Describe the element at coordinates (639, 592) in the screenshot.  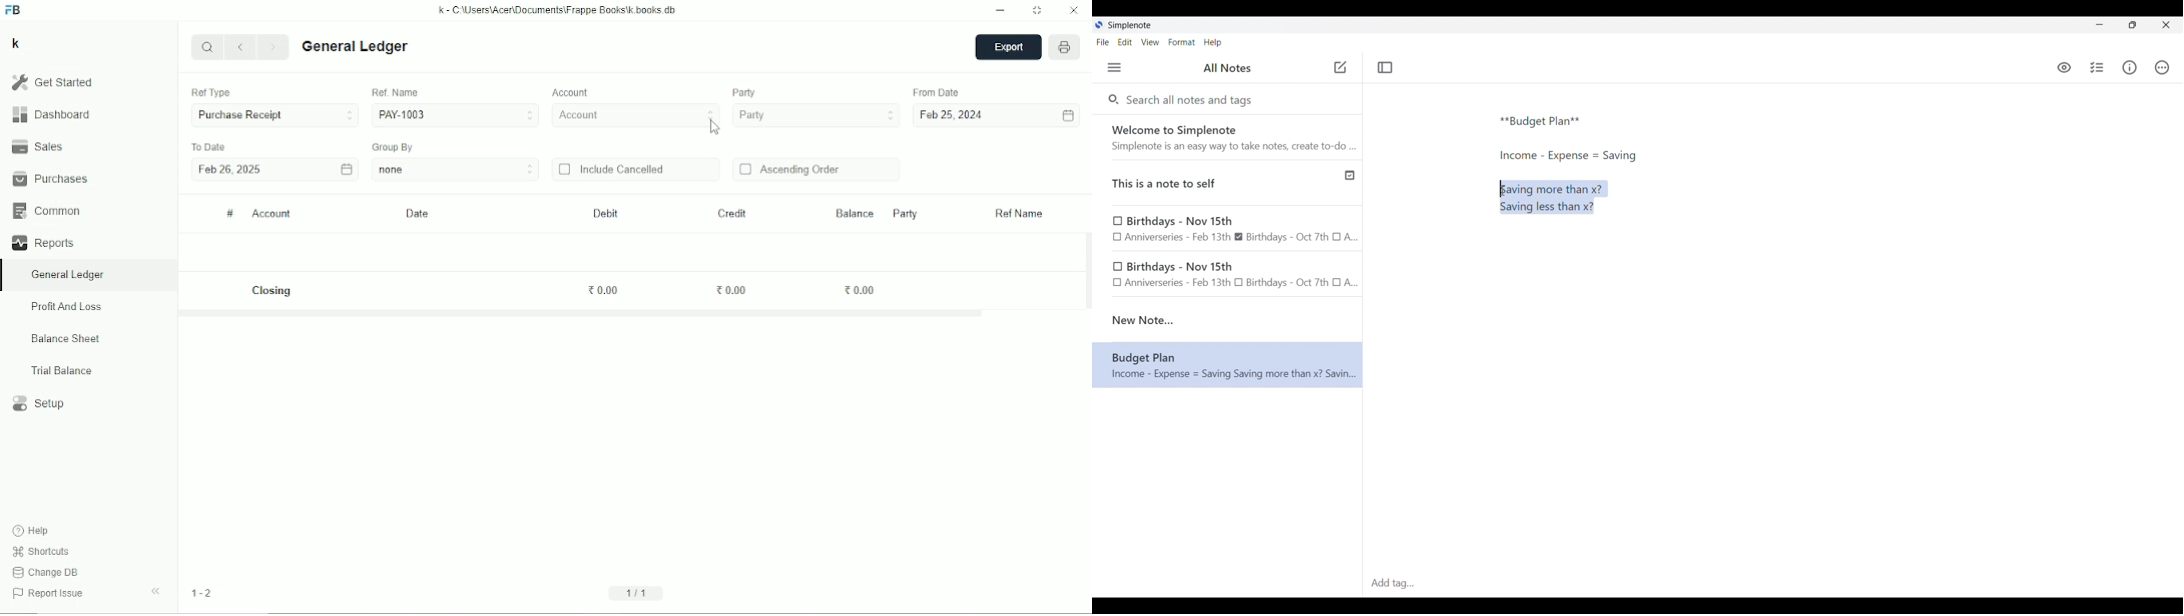
I see `1/1` at that location.